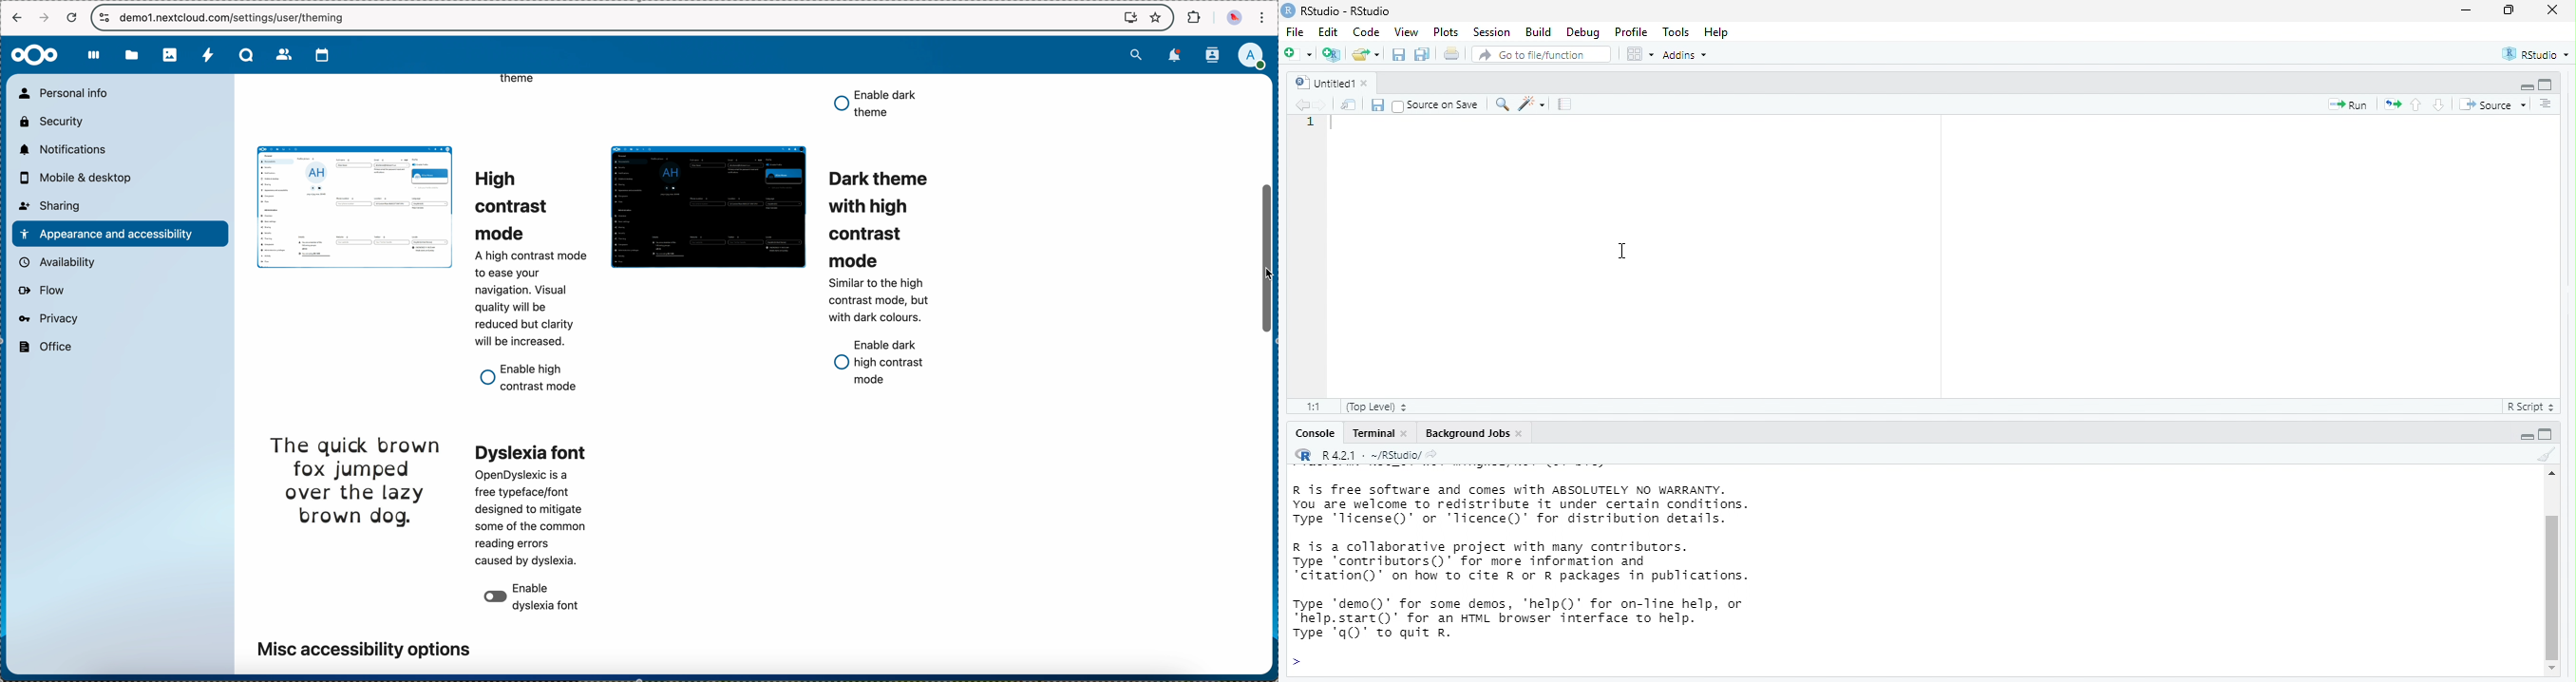 The width and height of the screenshot is (2576, 700). Describe the element at coordinates (1529, 558) in the screenshot. I see `information about R and it's license` at that location.